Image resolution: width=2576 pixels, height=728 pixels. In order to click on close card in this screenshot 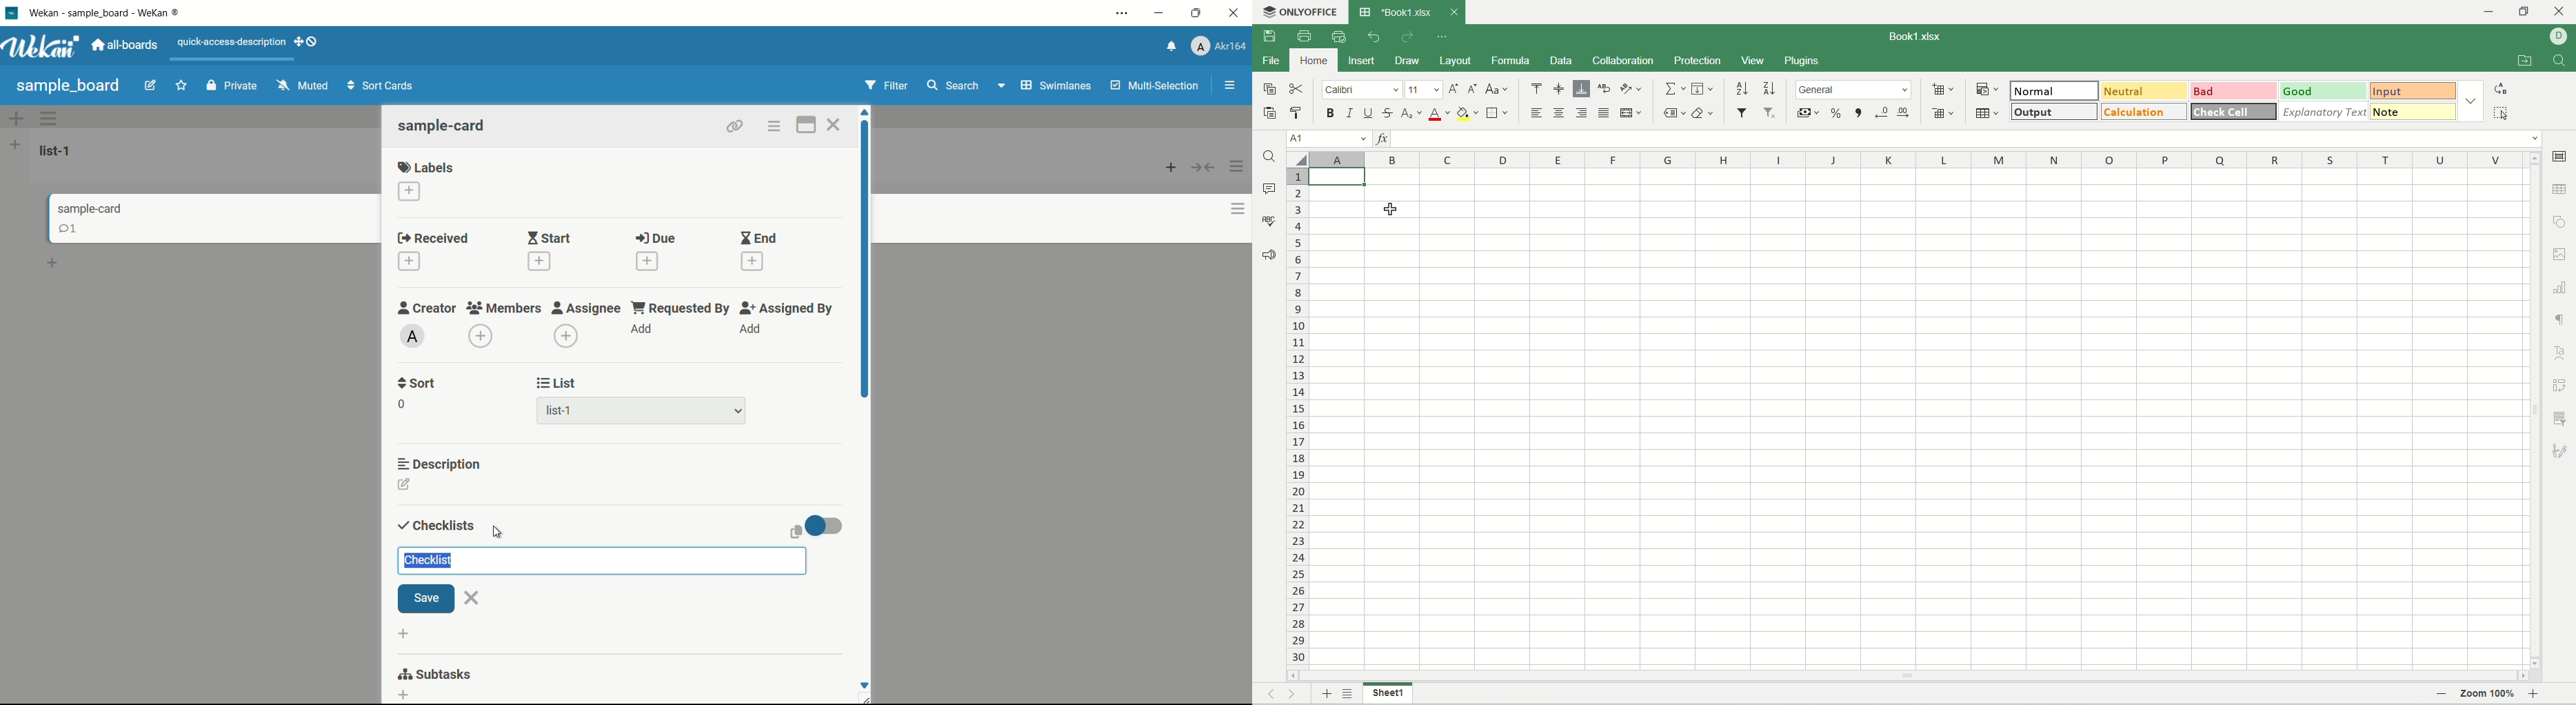, I will do `click(835, 125)`.